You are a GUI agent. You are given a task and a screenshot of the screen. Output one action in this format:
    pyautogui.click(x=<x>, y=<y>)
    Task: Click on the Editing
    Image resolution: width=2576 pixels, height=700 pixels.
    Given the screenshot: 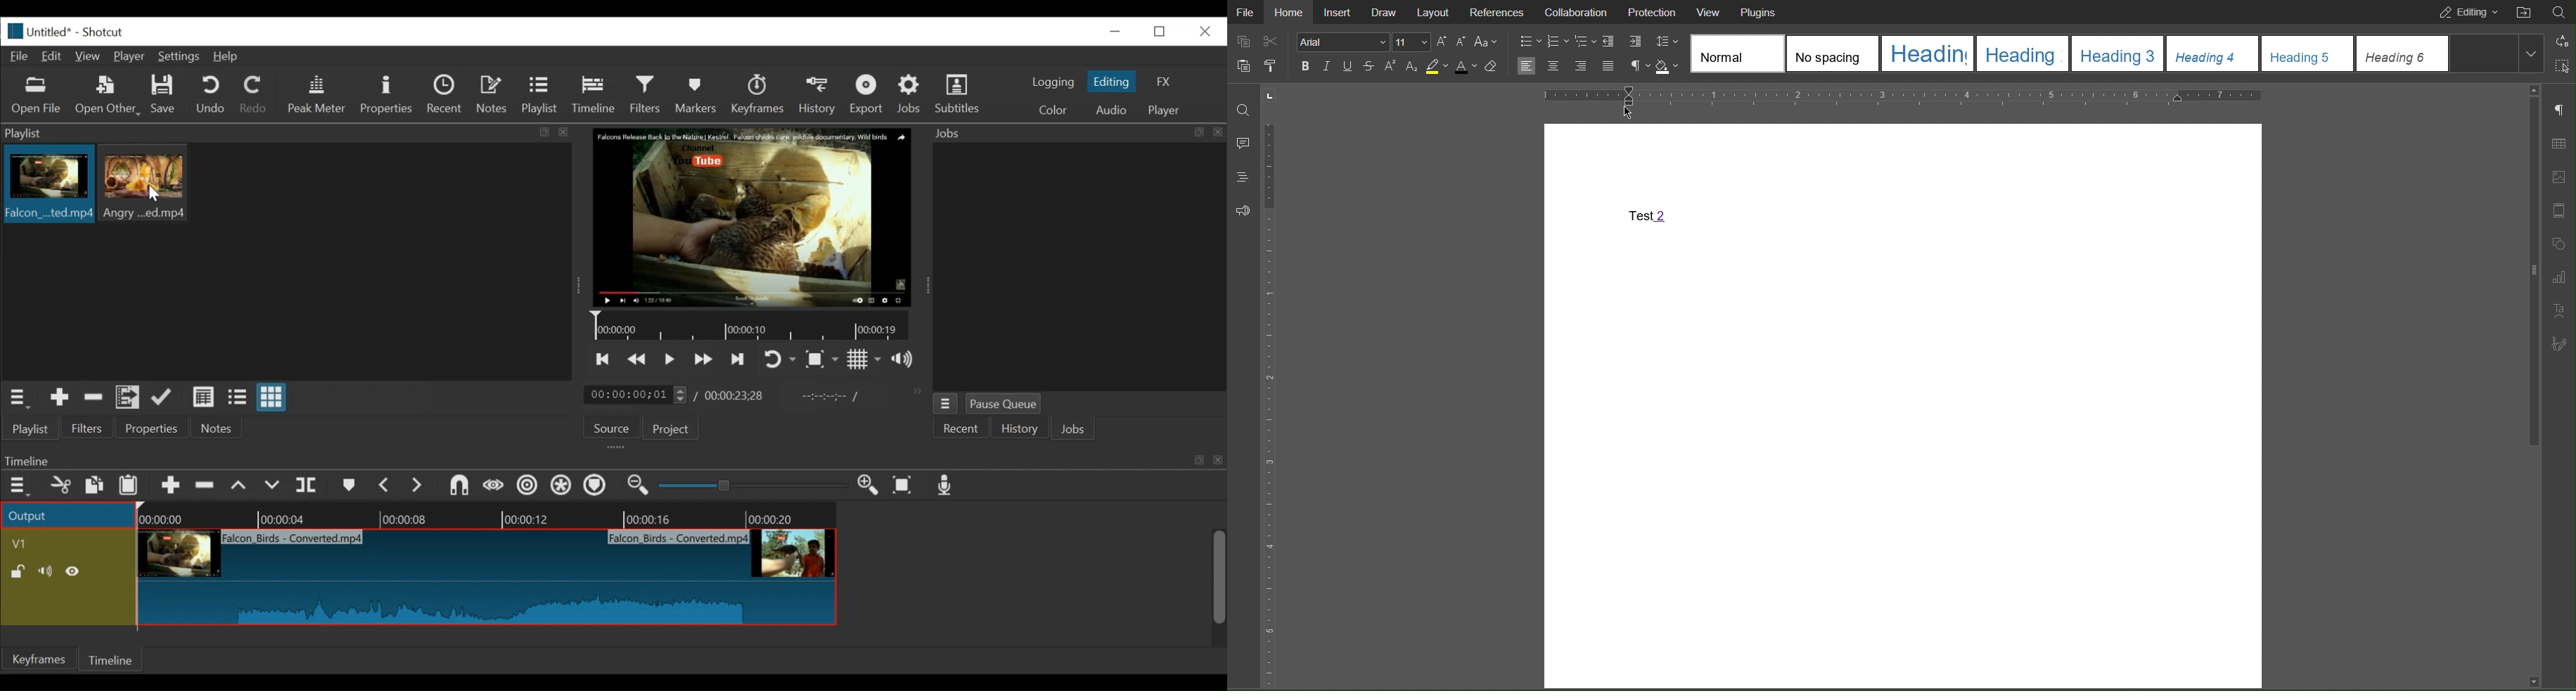 What is the action you would take?
    pyautogui.click(x=2464, y=13)
    